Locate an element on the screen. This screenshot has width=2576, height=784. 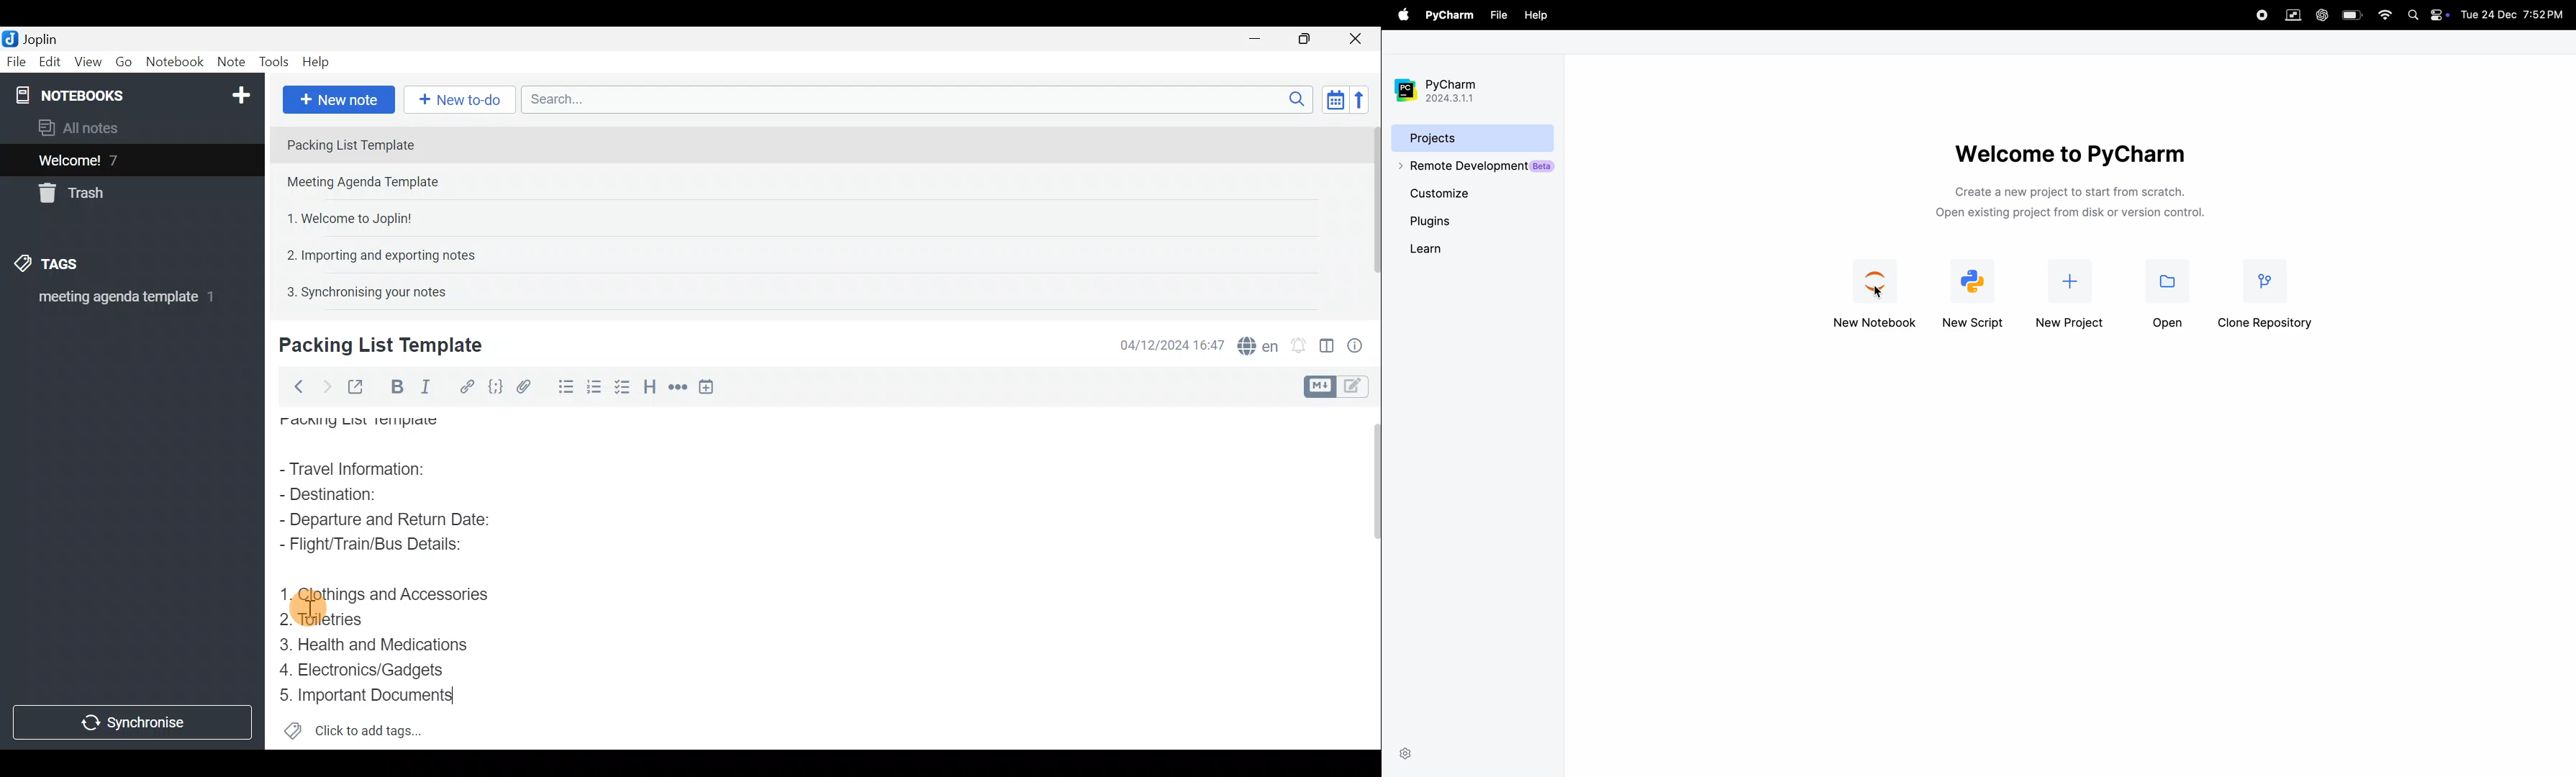
Edit is located at coordinates (47, 63).